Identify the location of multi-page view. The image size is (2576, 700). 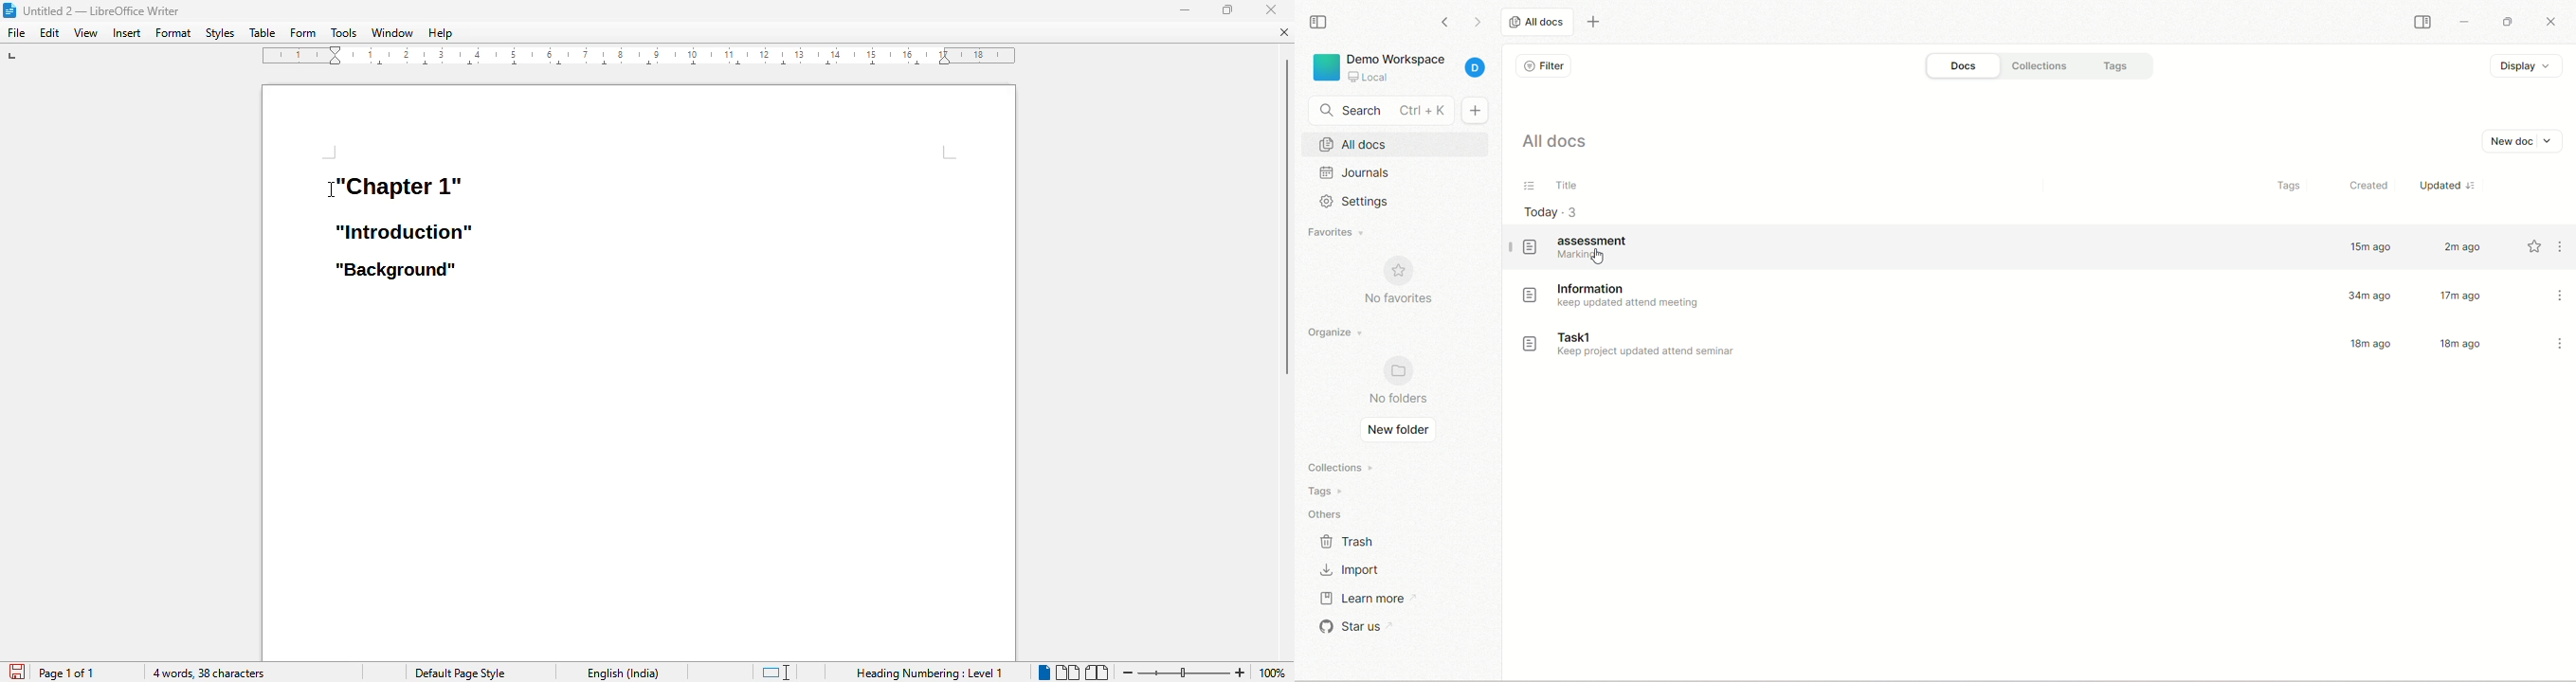
(1066, 672).